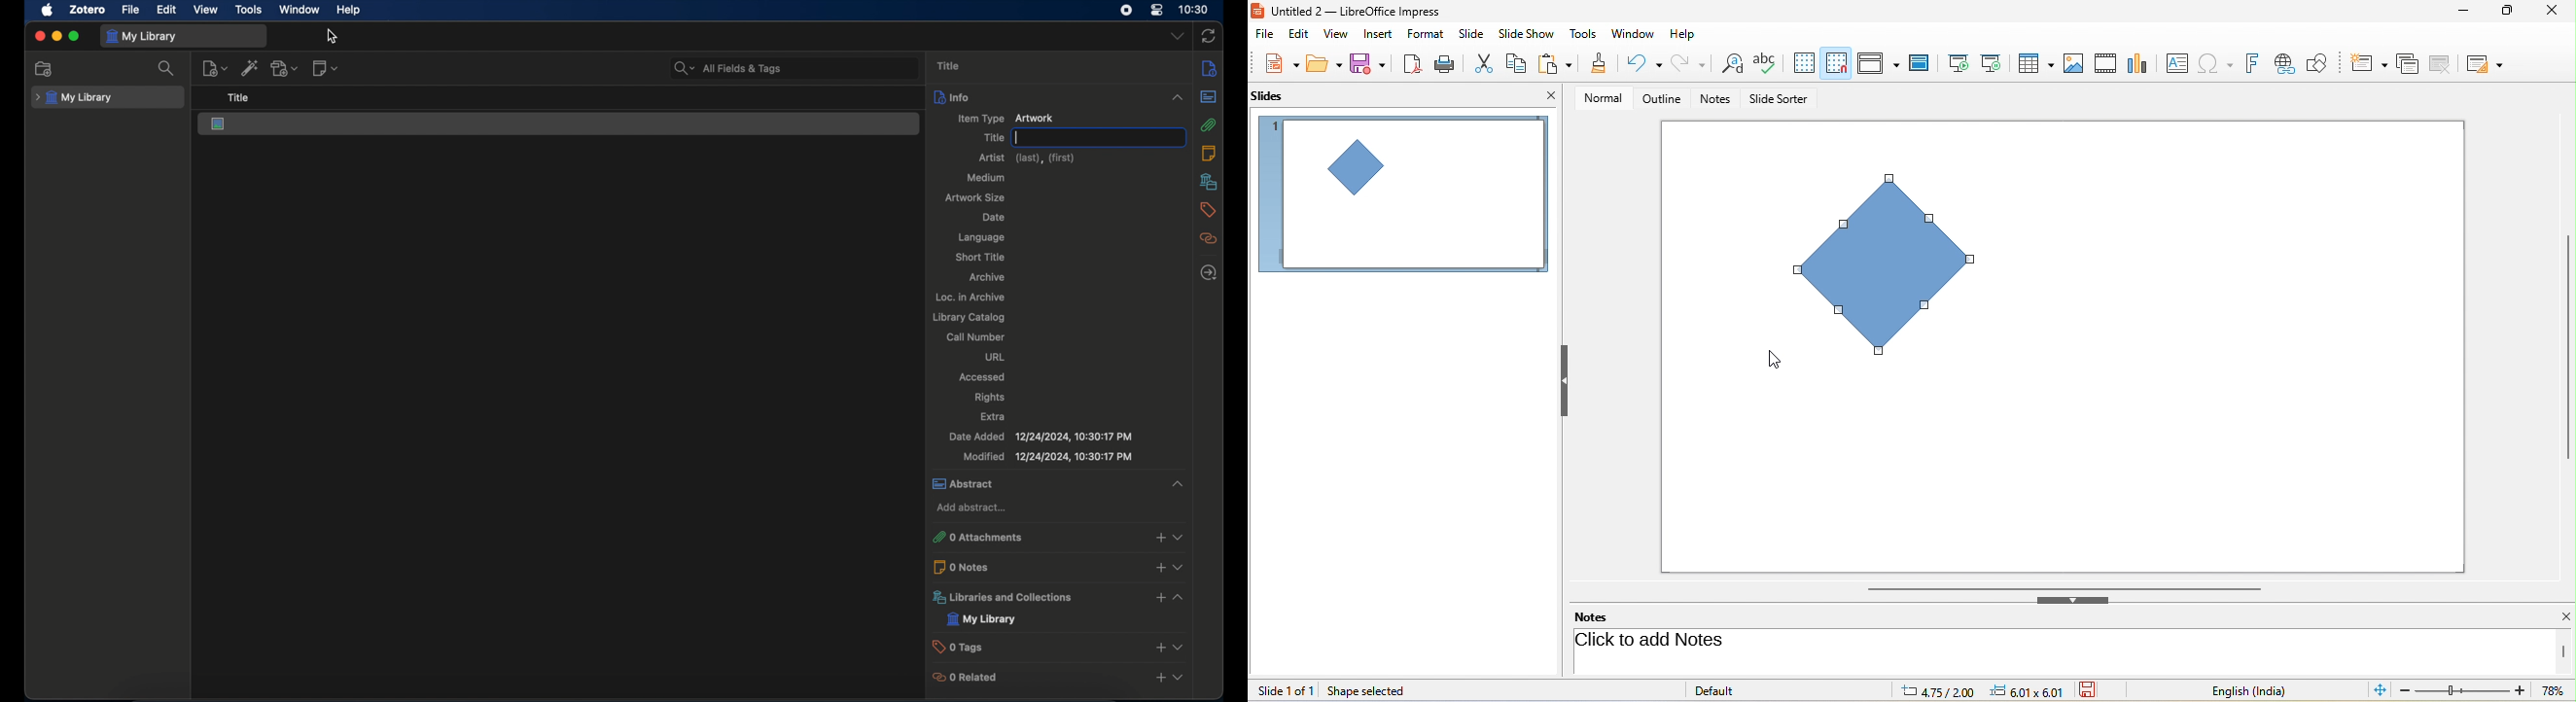  What do you see at coordinates (1448, 63) in the screenshot?
I see `print` at bounding box center [1448, 63].